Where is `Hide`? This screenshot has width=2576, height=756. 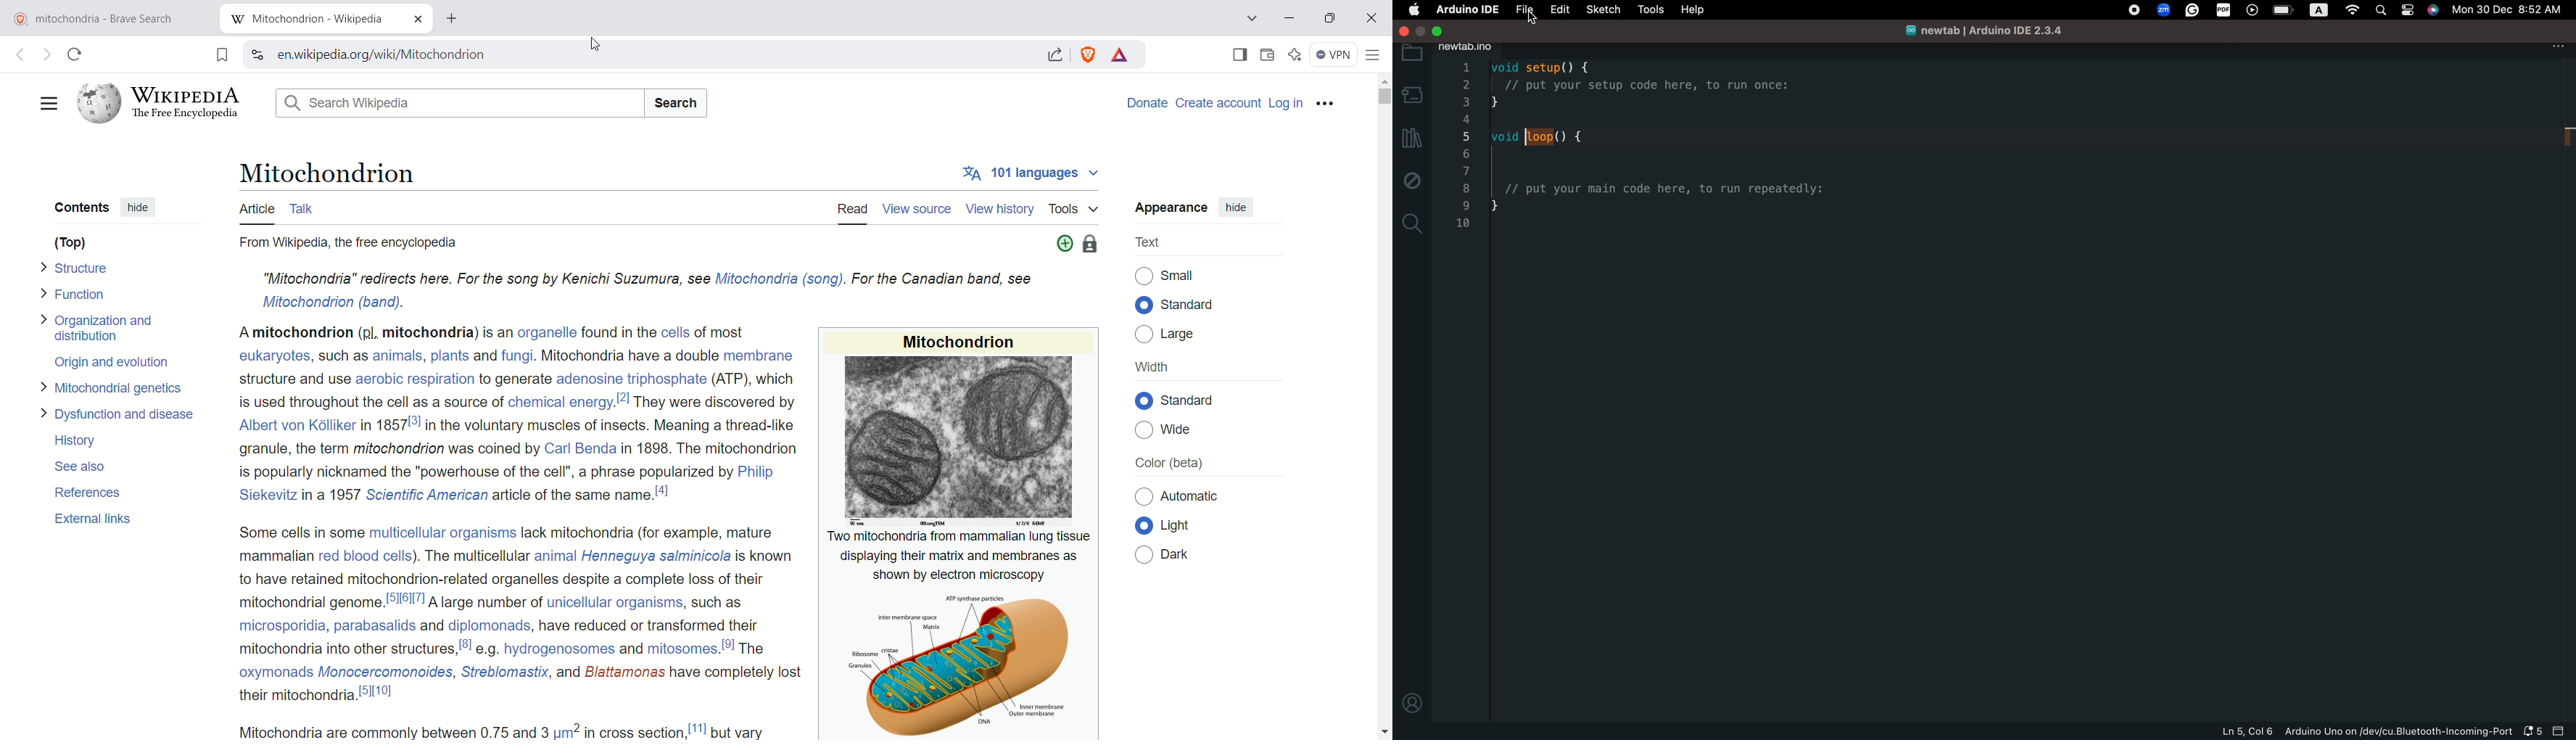
Hide is located at coordinates (1242, 207).